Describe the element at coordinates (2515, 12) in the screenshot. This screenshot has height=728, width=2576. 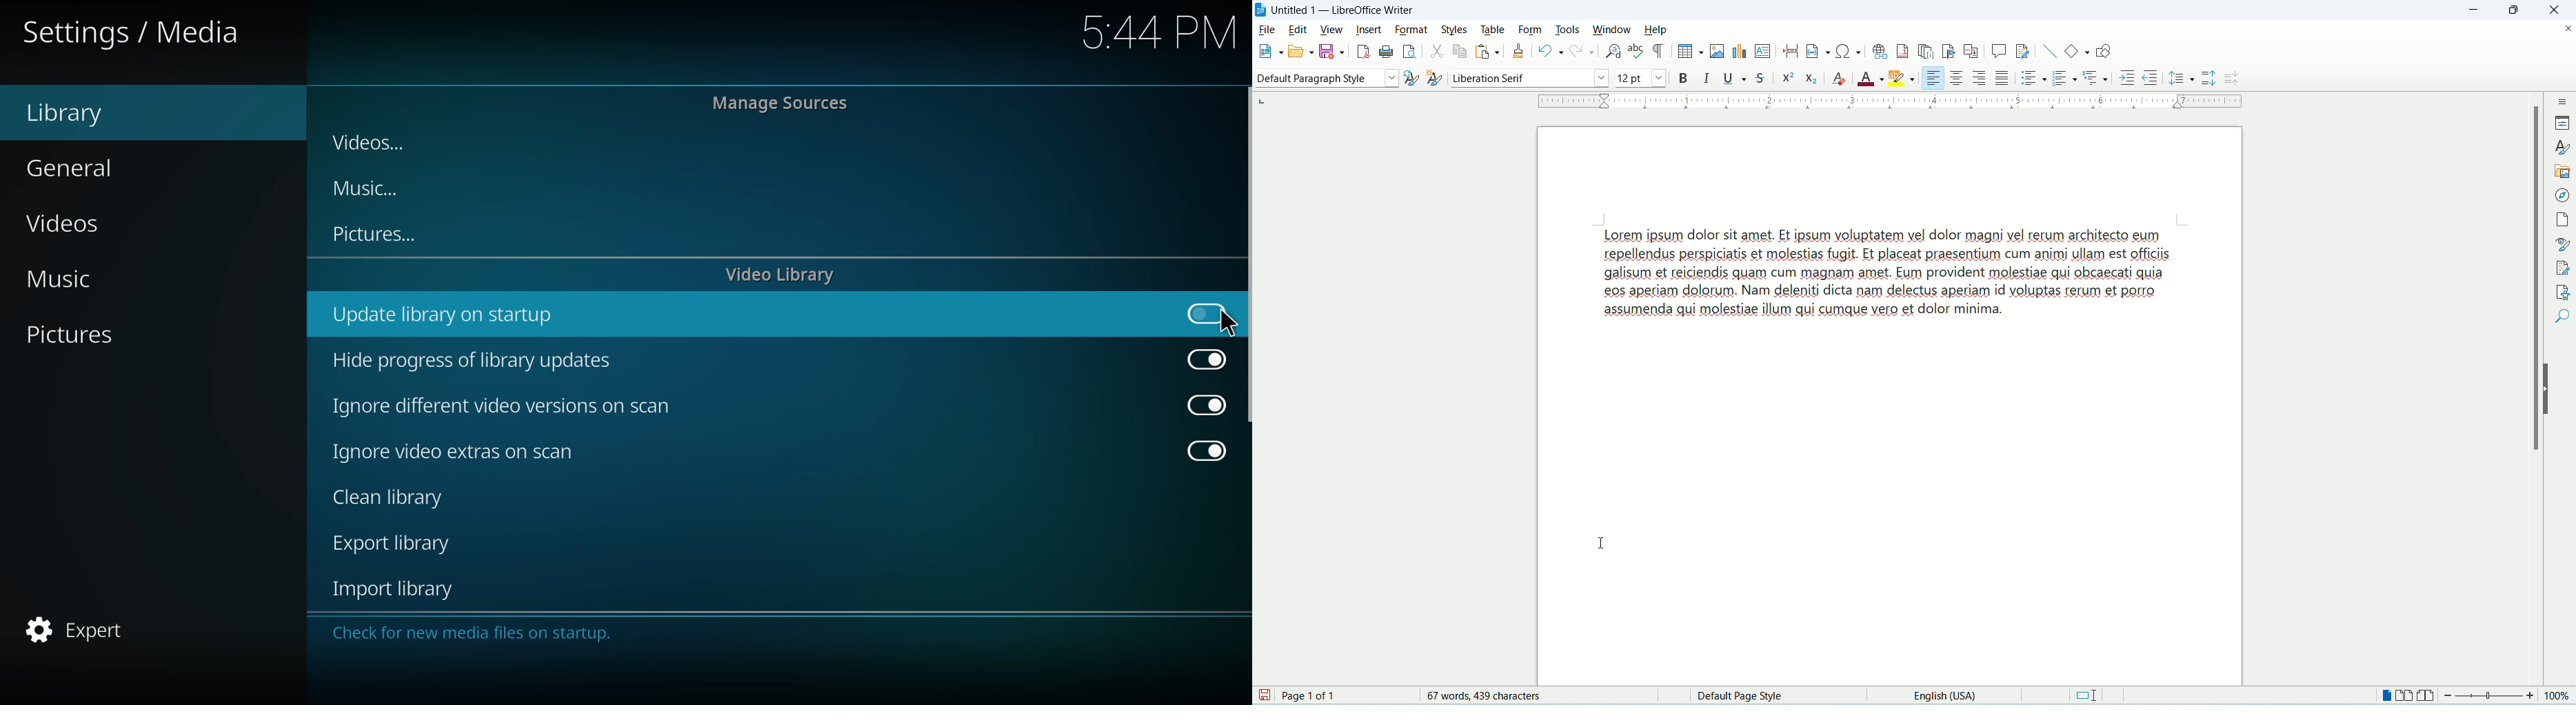
I see `maximize` at that location.